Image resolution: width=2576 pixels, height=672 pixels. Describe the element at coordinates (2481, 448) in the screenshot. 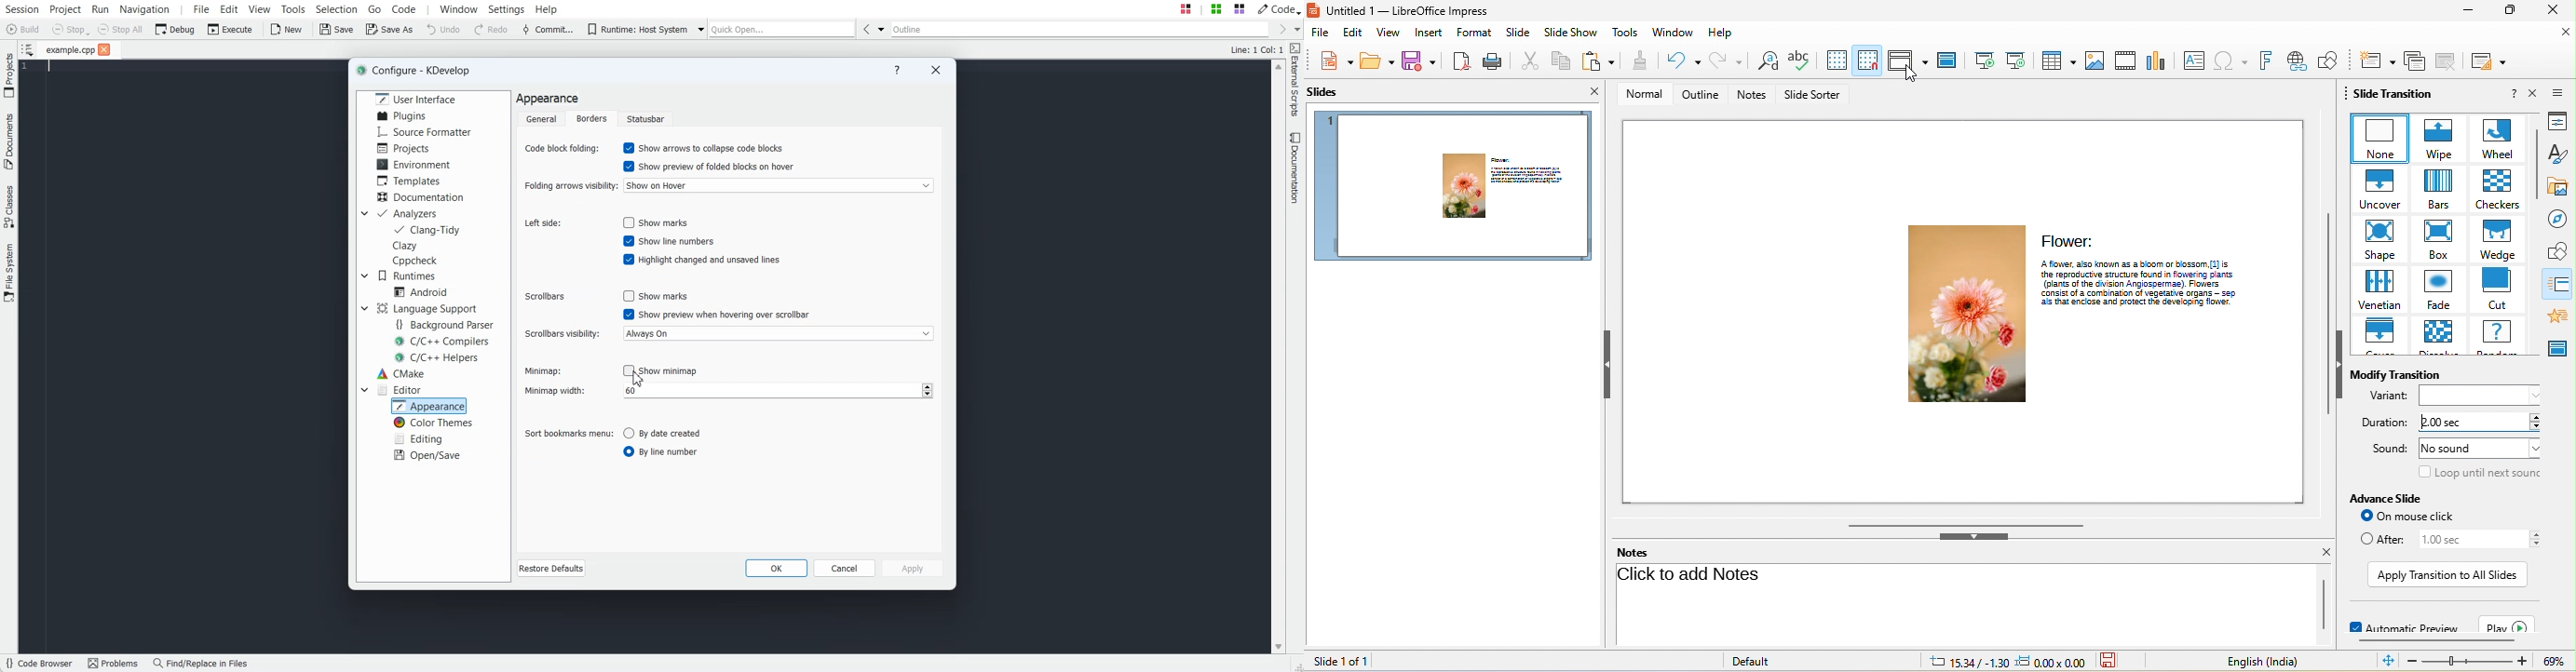

I see `no sound` at that location.